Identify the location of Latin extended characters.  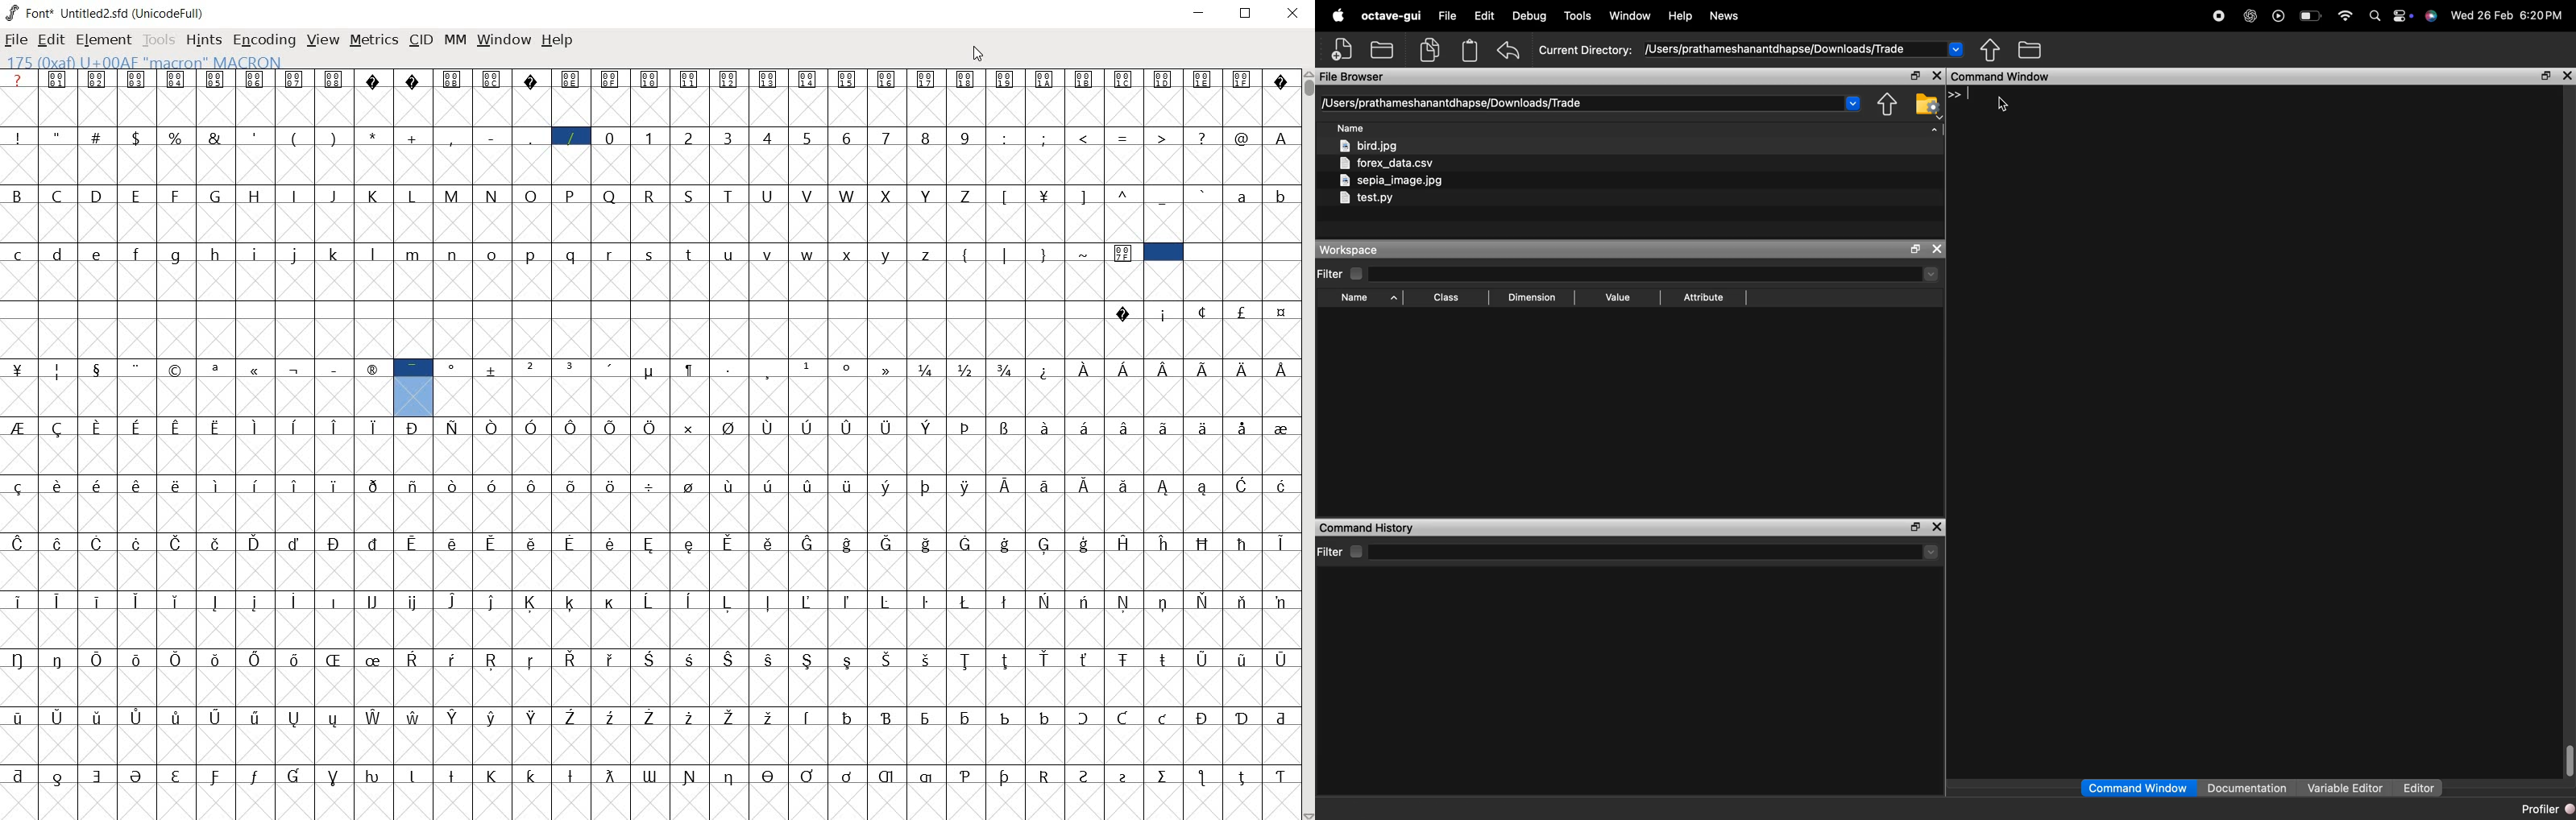
(176, 618).